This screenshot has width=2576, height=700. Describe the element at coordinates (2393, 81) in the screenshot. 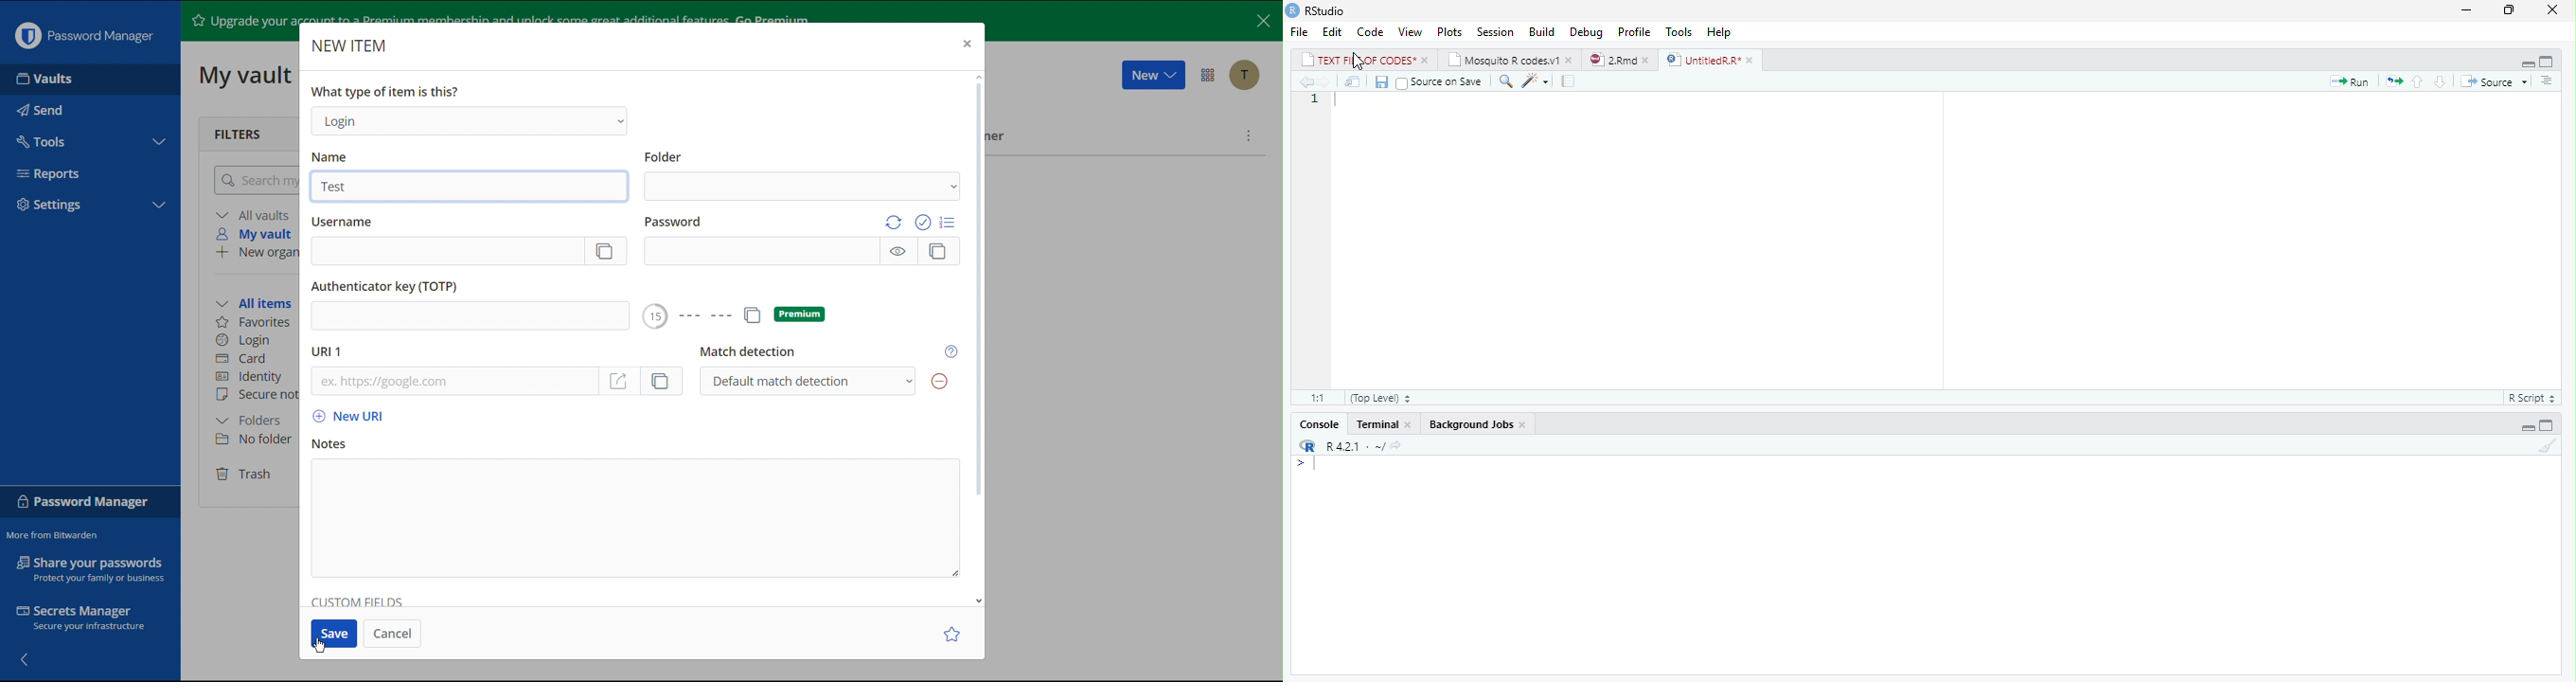

I see `Re-run previous code` at that location.